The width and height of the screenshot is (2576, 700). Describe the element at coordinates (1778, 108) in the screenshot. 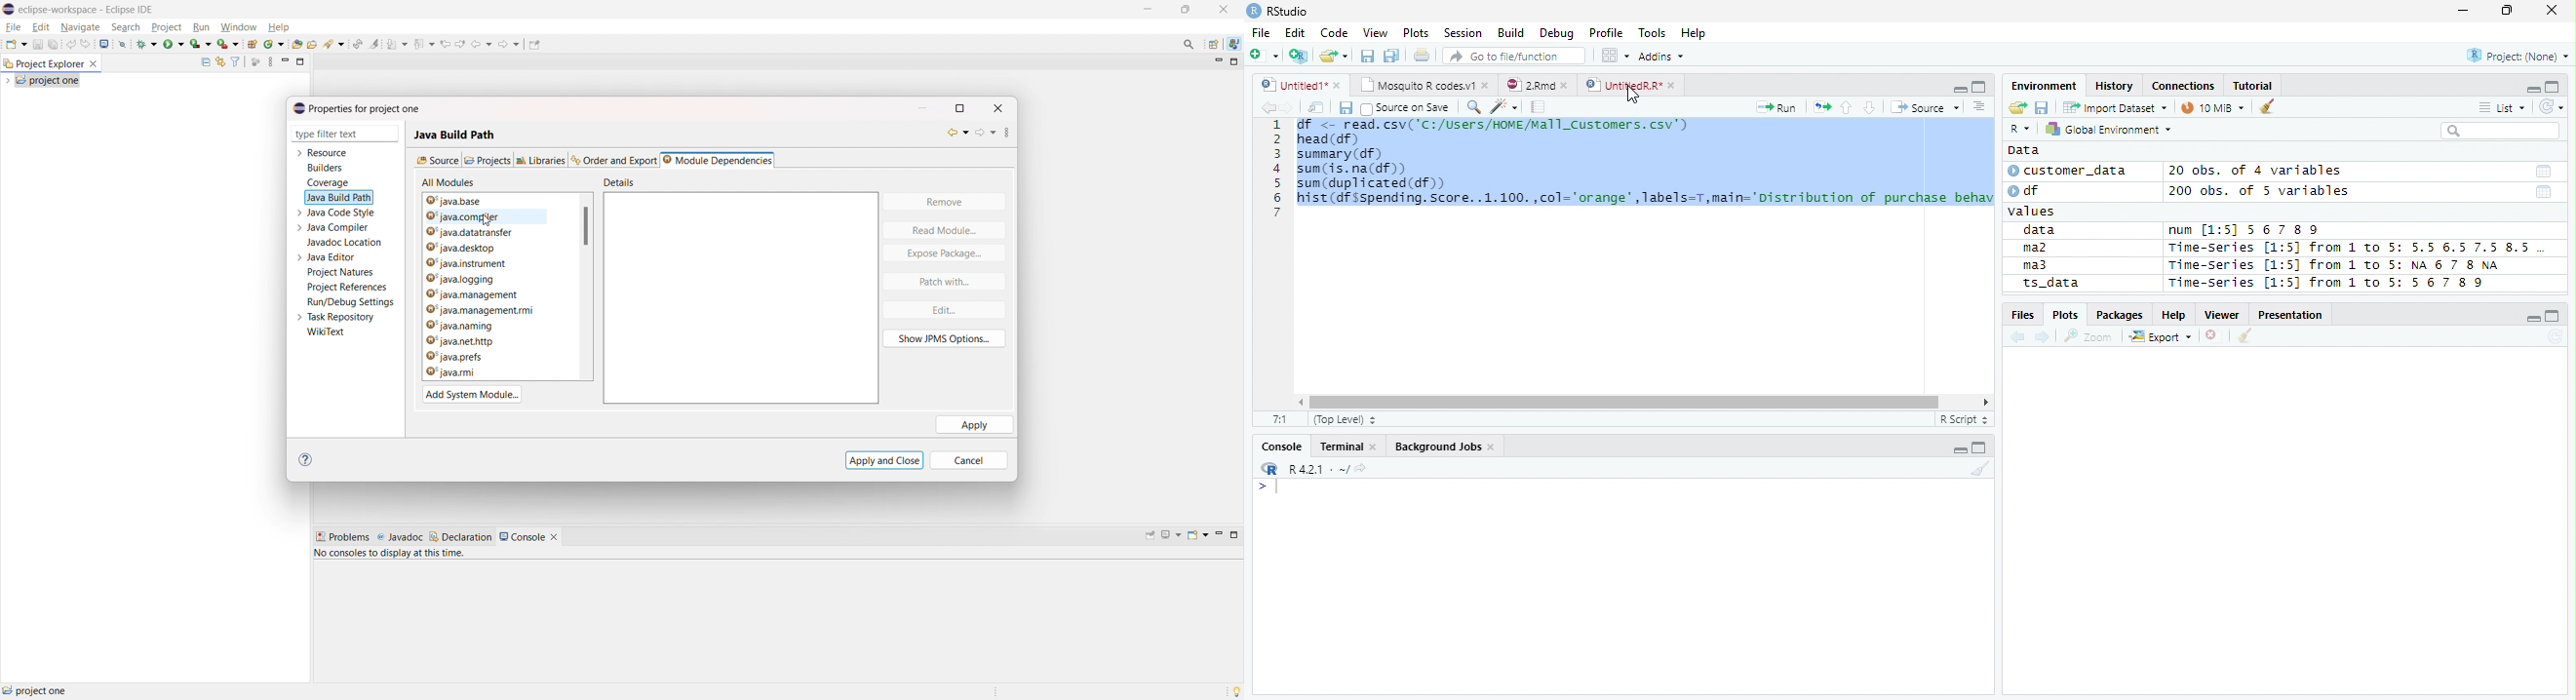

I see `Run` at that location.